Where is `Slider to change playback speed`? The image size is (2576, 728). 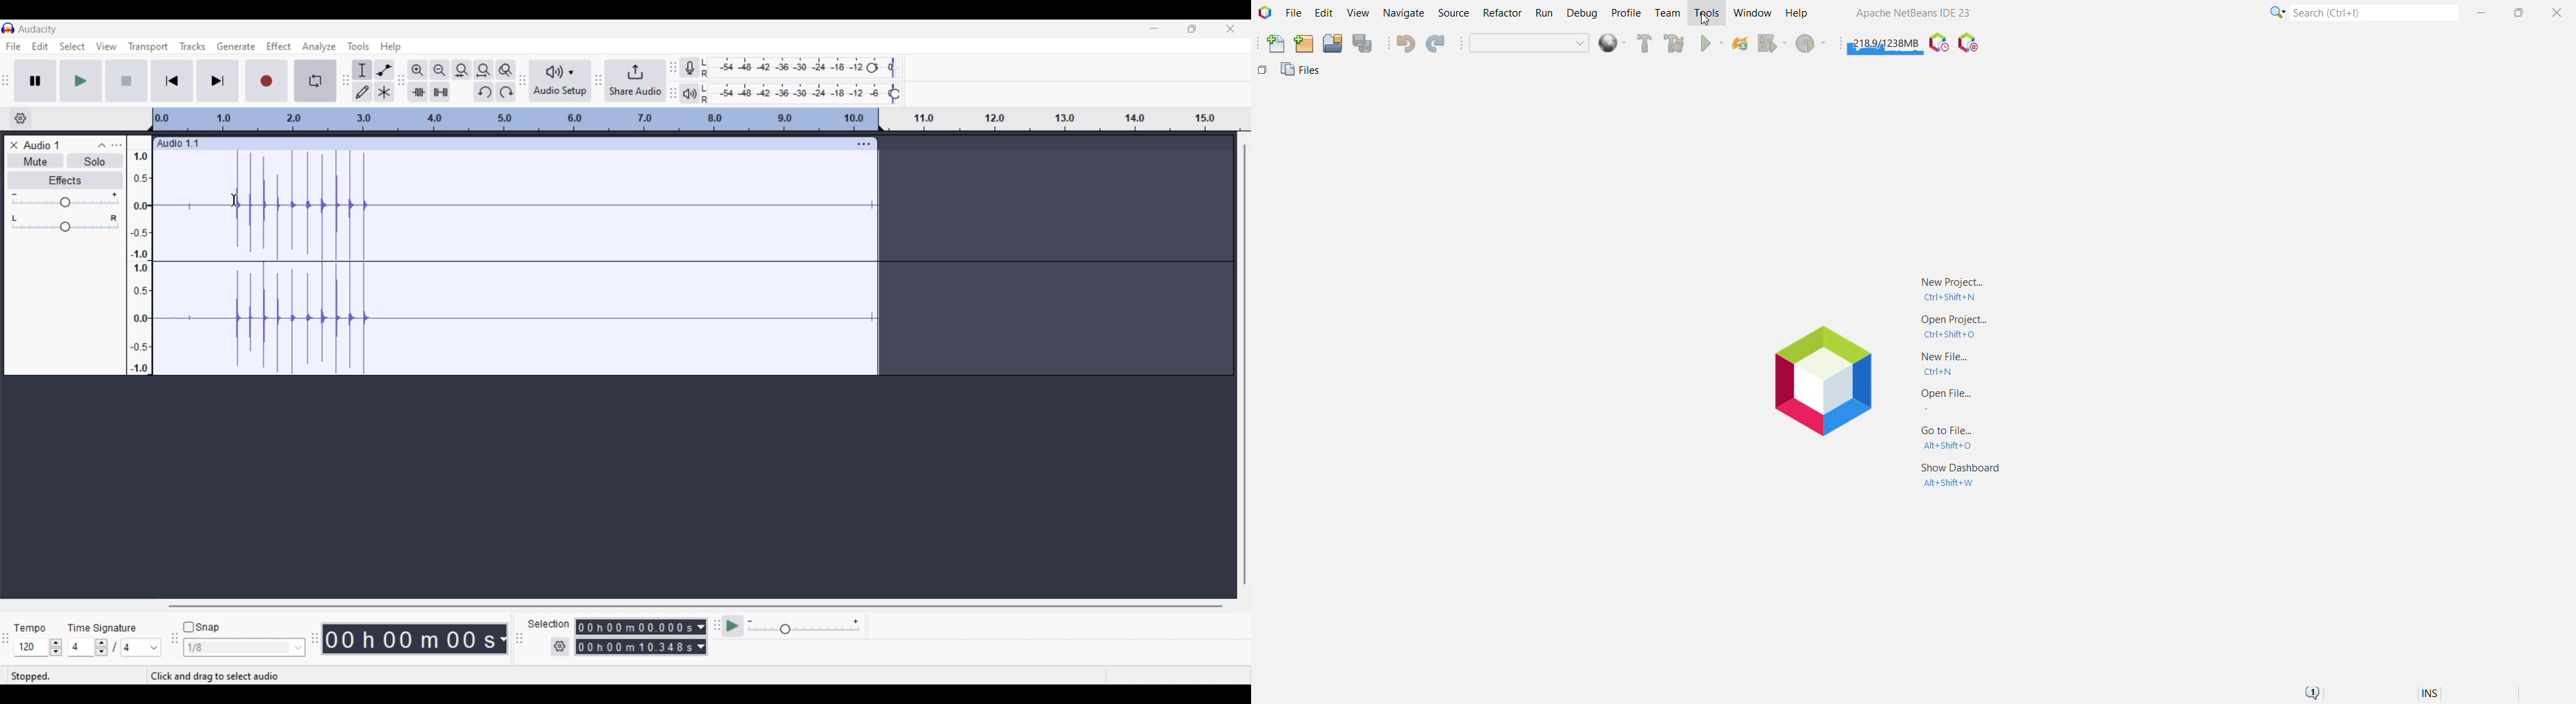
Slider to change playback speed is located at coordinates (804, 630).